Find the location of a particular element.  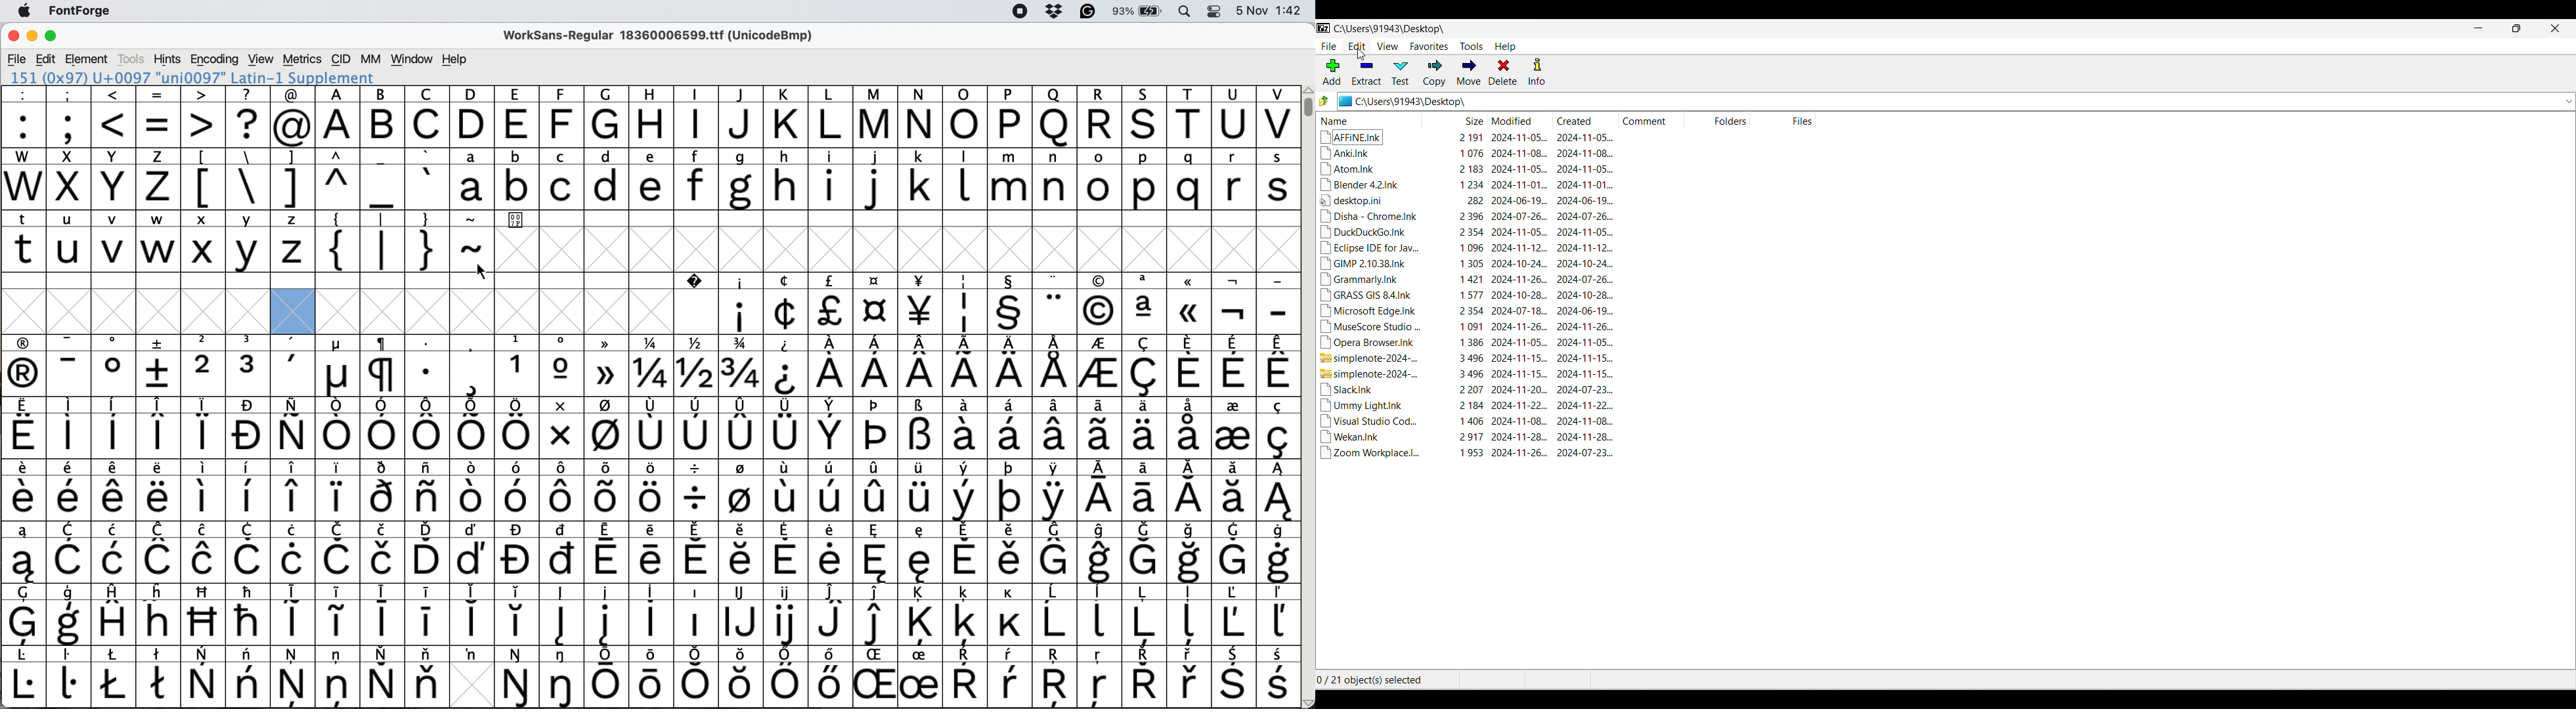

symbol is located at coordinates (696, 614).